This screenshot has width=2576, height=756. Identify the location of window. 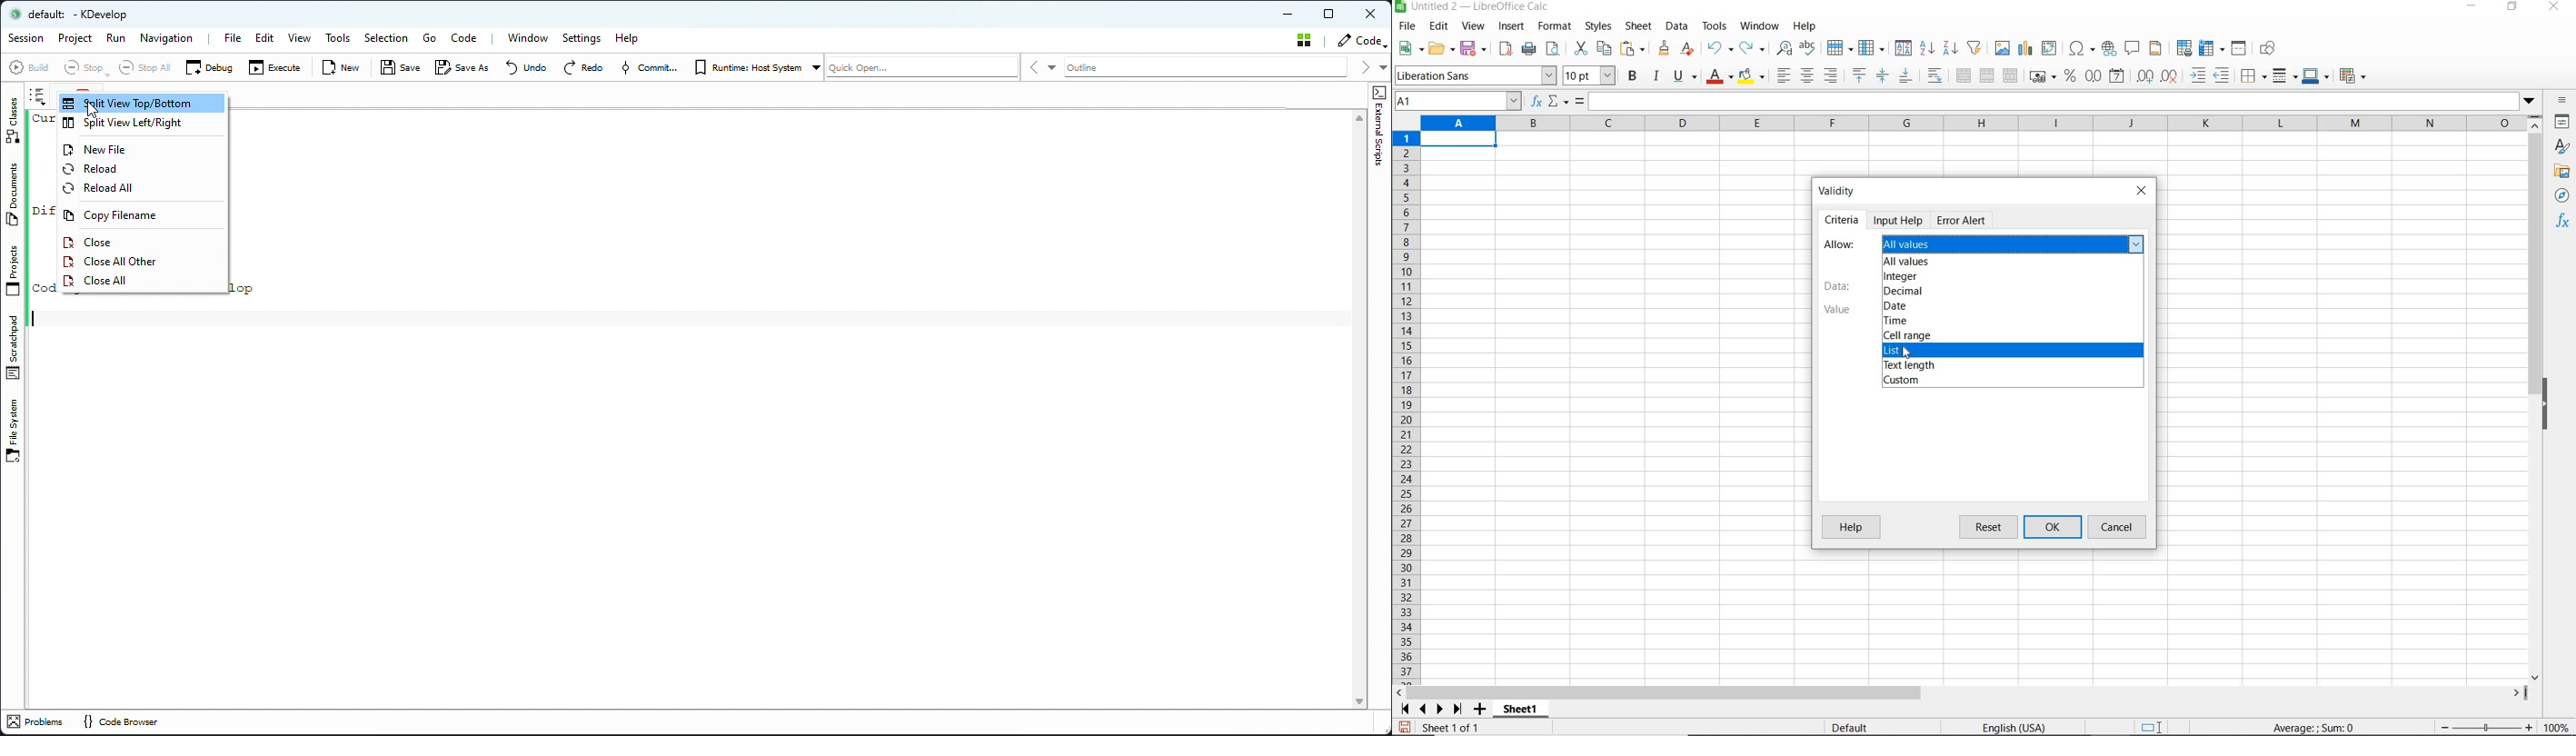
(1759, 24).